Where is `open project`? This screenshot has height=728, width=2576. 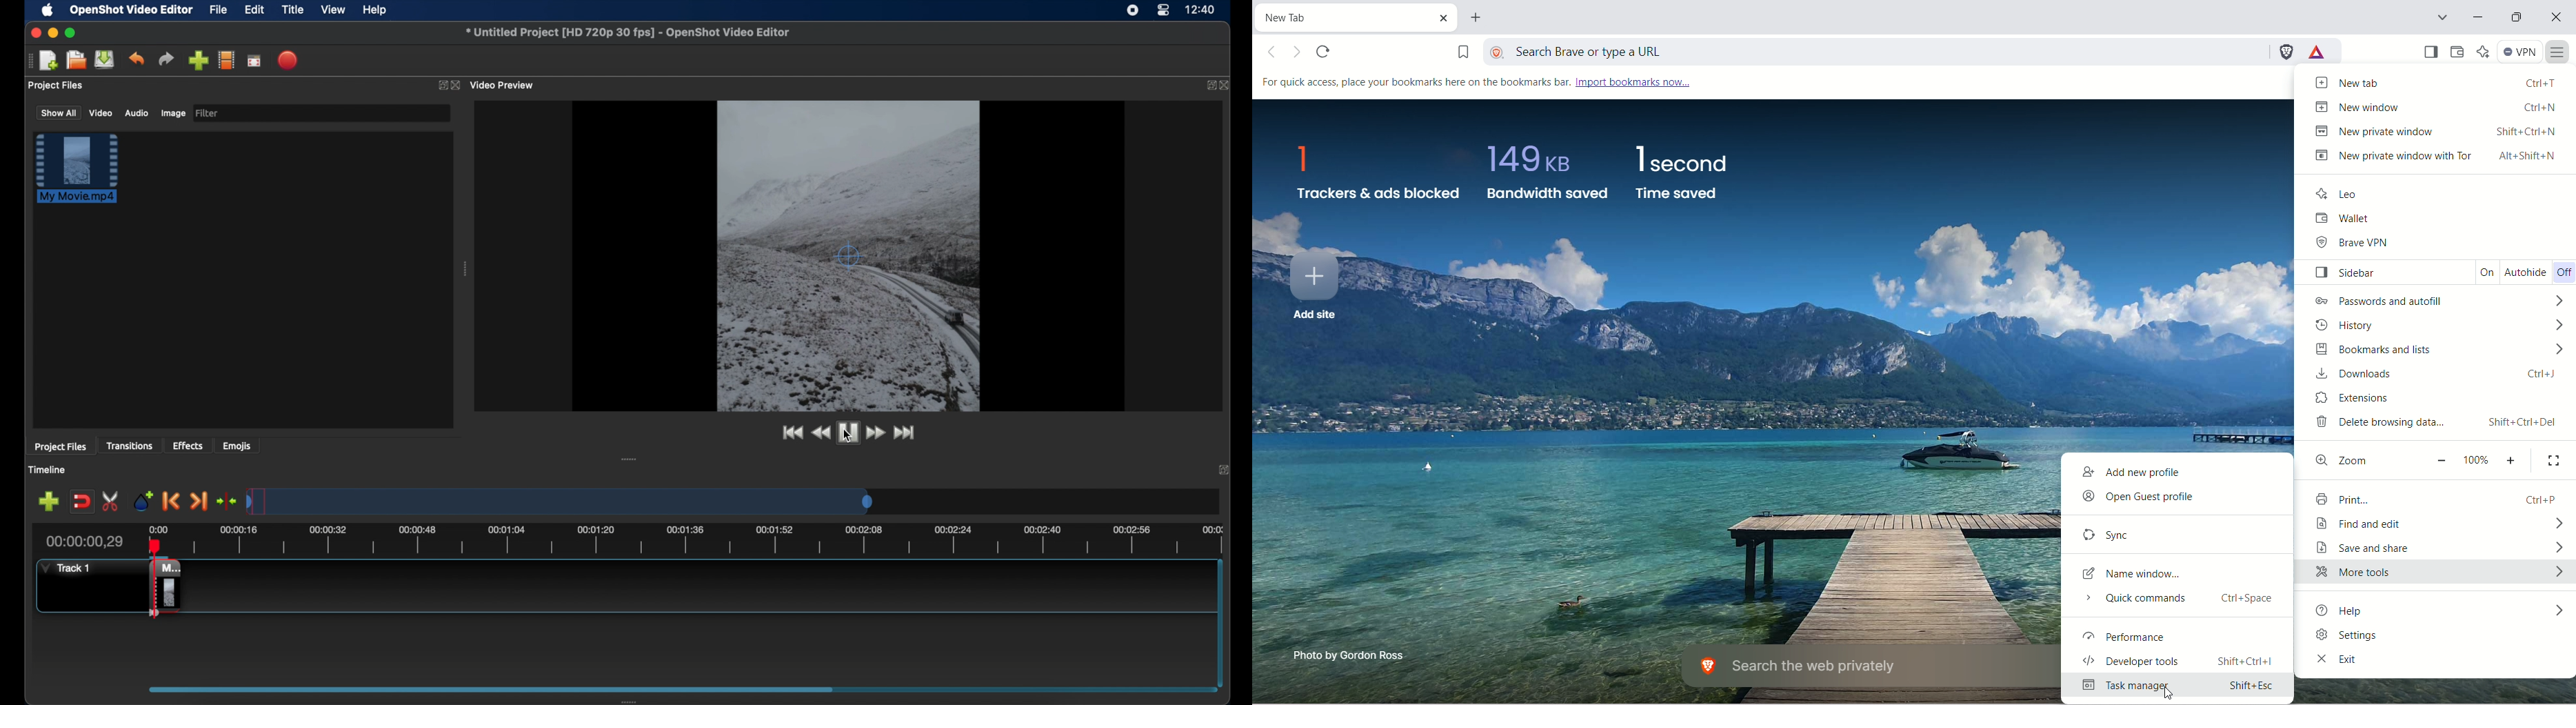 open project is located at coordinates (76, 60).